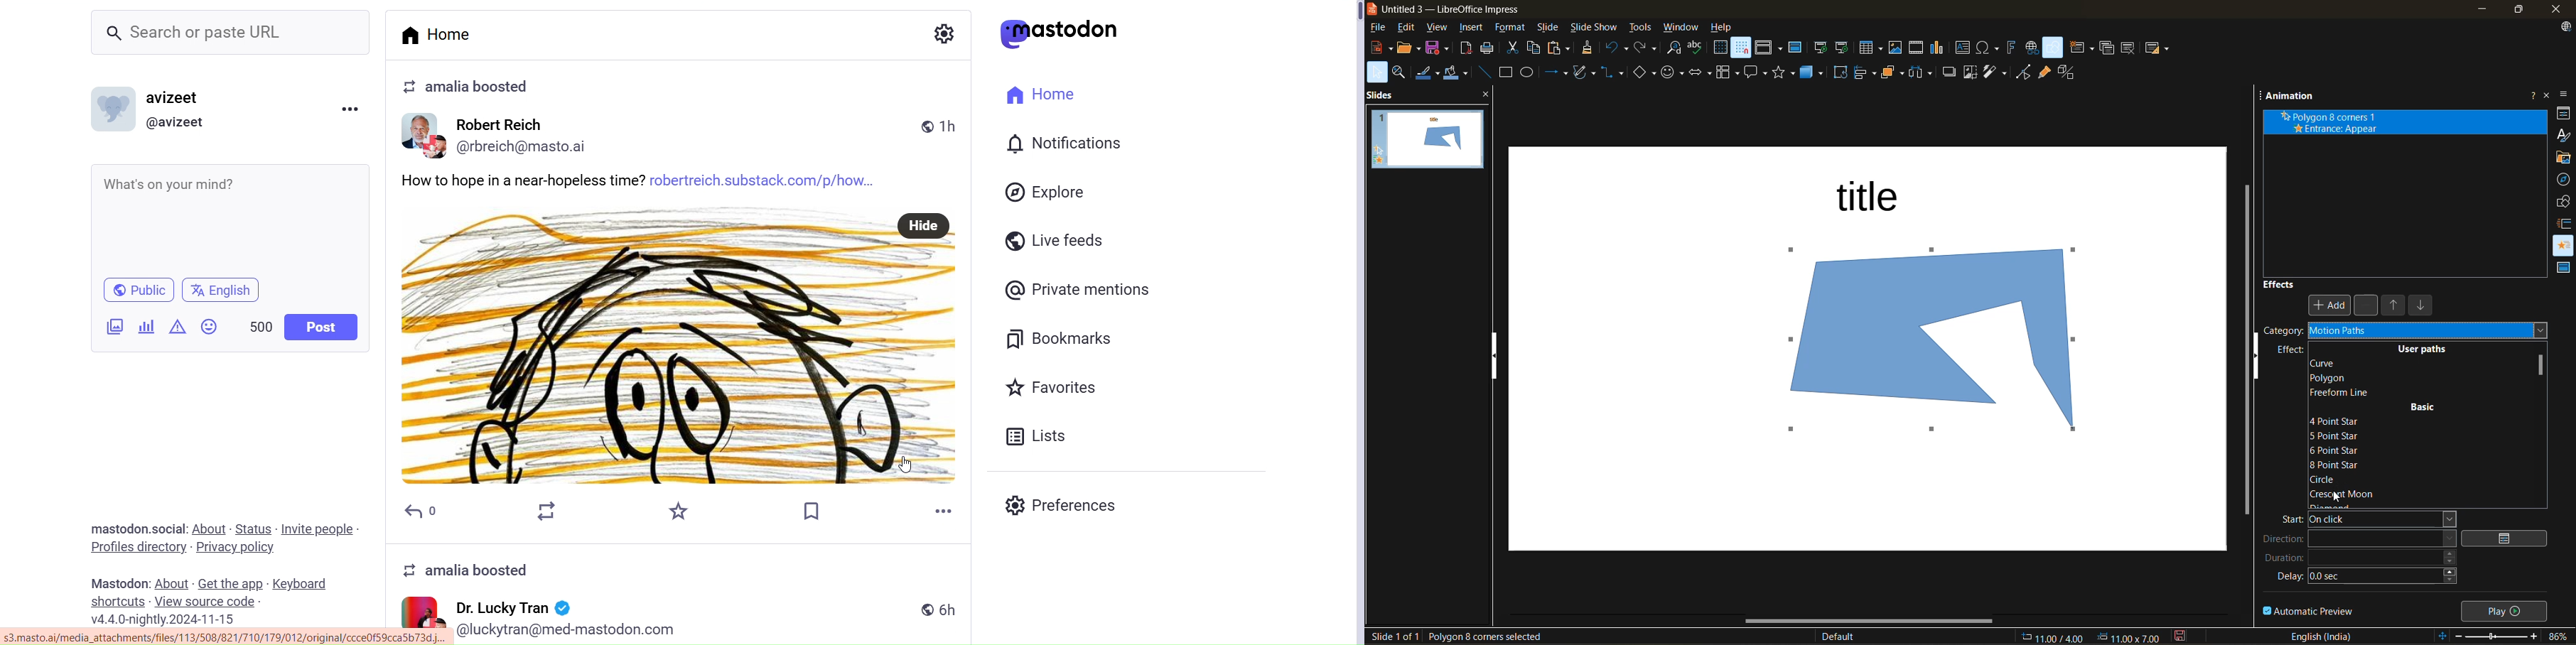 The image size is (2576, 672). What do you see at coordinates (233, 35) in the screenshot?
I see `Search Bar` at bounding box center [233, 35].